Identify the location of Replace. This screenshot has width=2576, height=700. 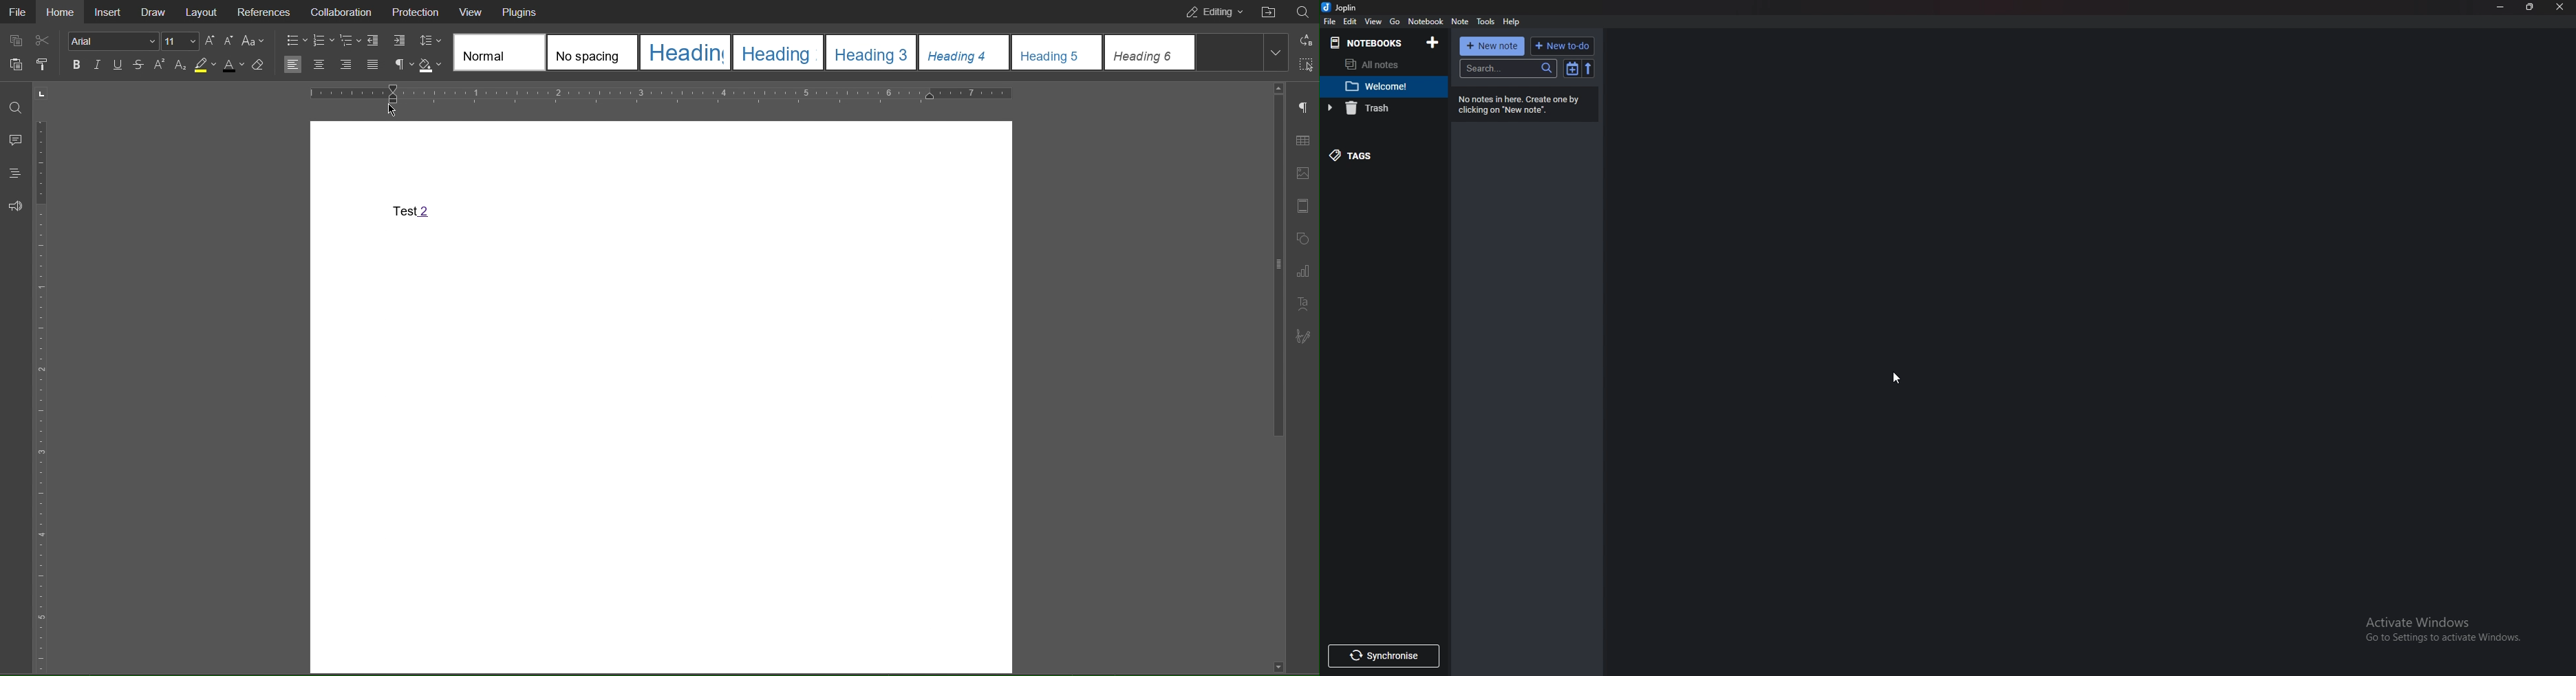
(1300, 38).